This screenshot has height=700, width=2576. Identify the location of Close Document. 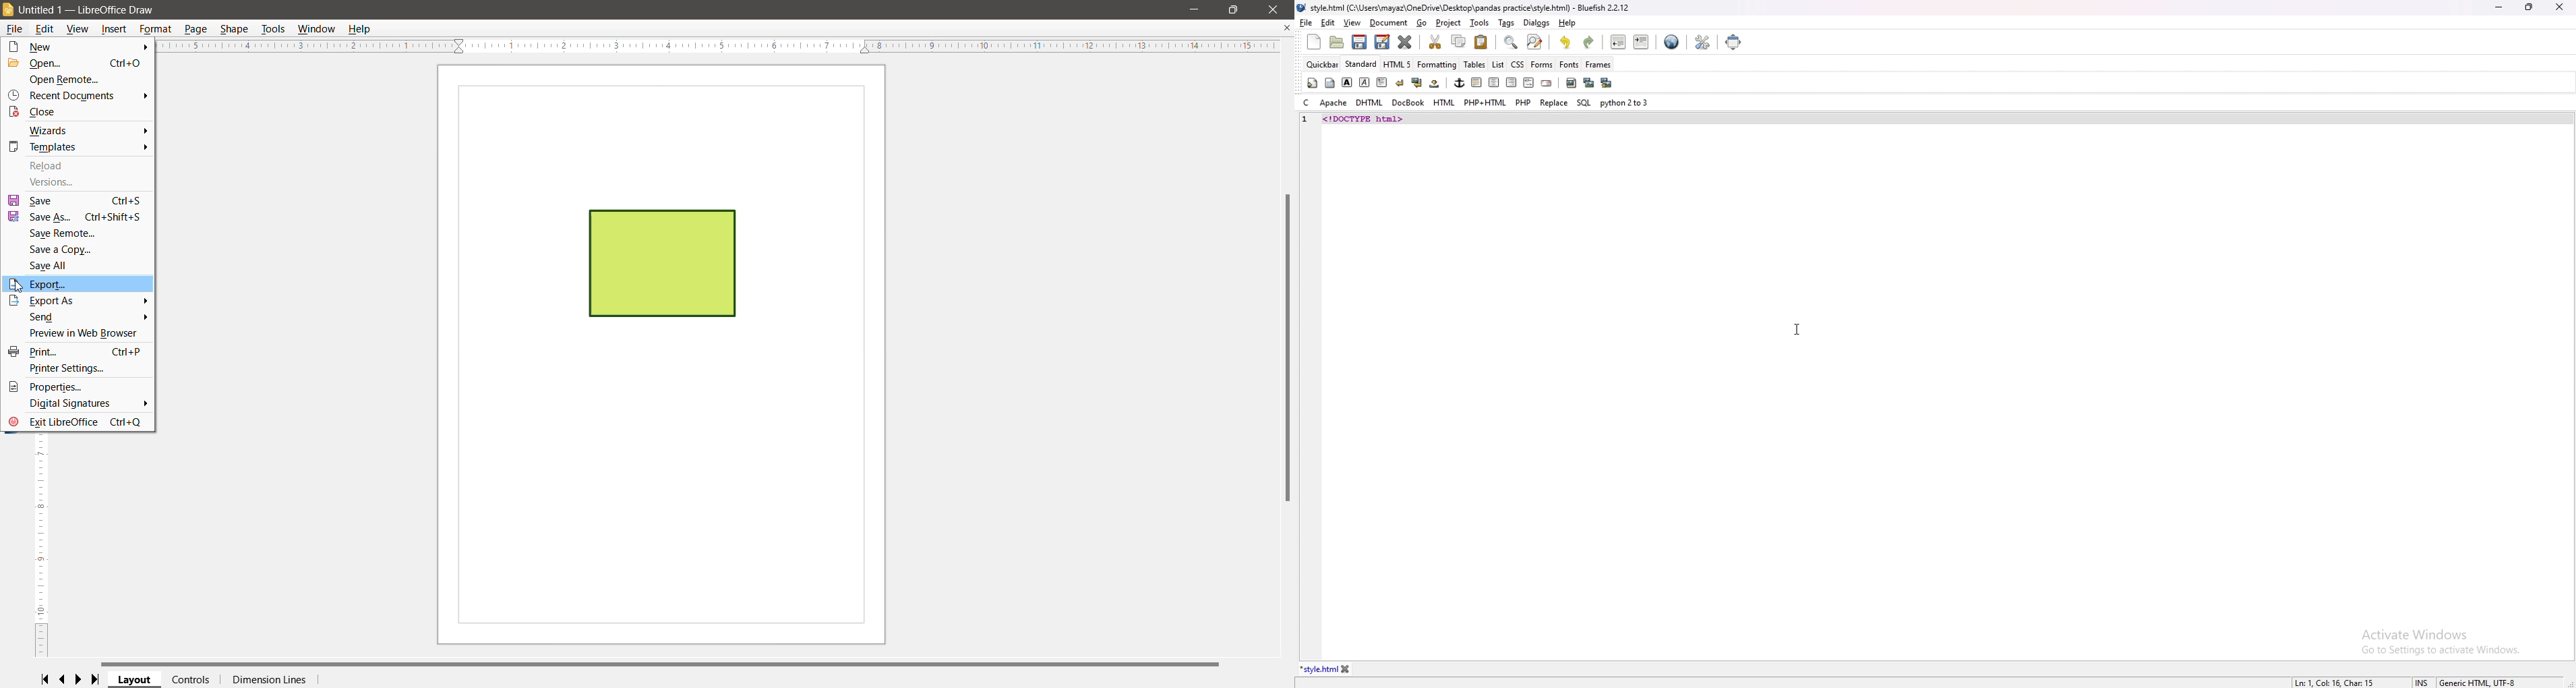
(1286, 28).